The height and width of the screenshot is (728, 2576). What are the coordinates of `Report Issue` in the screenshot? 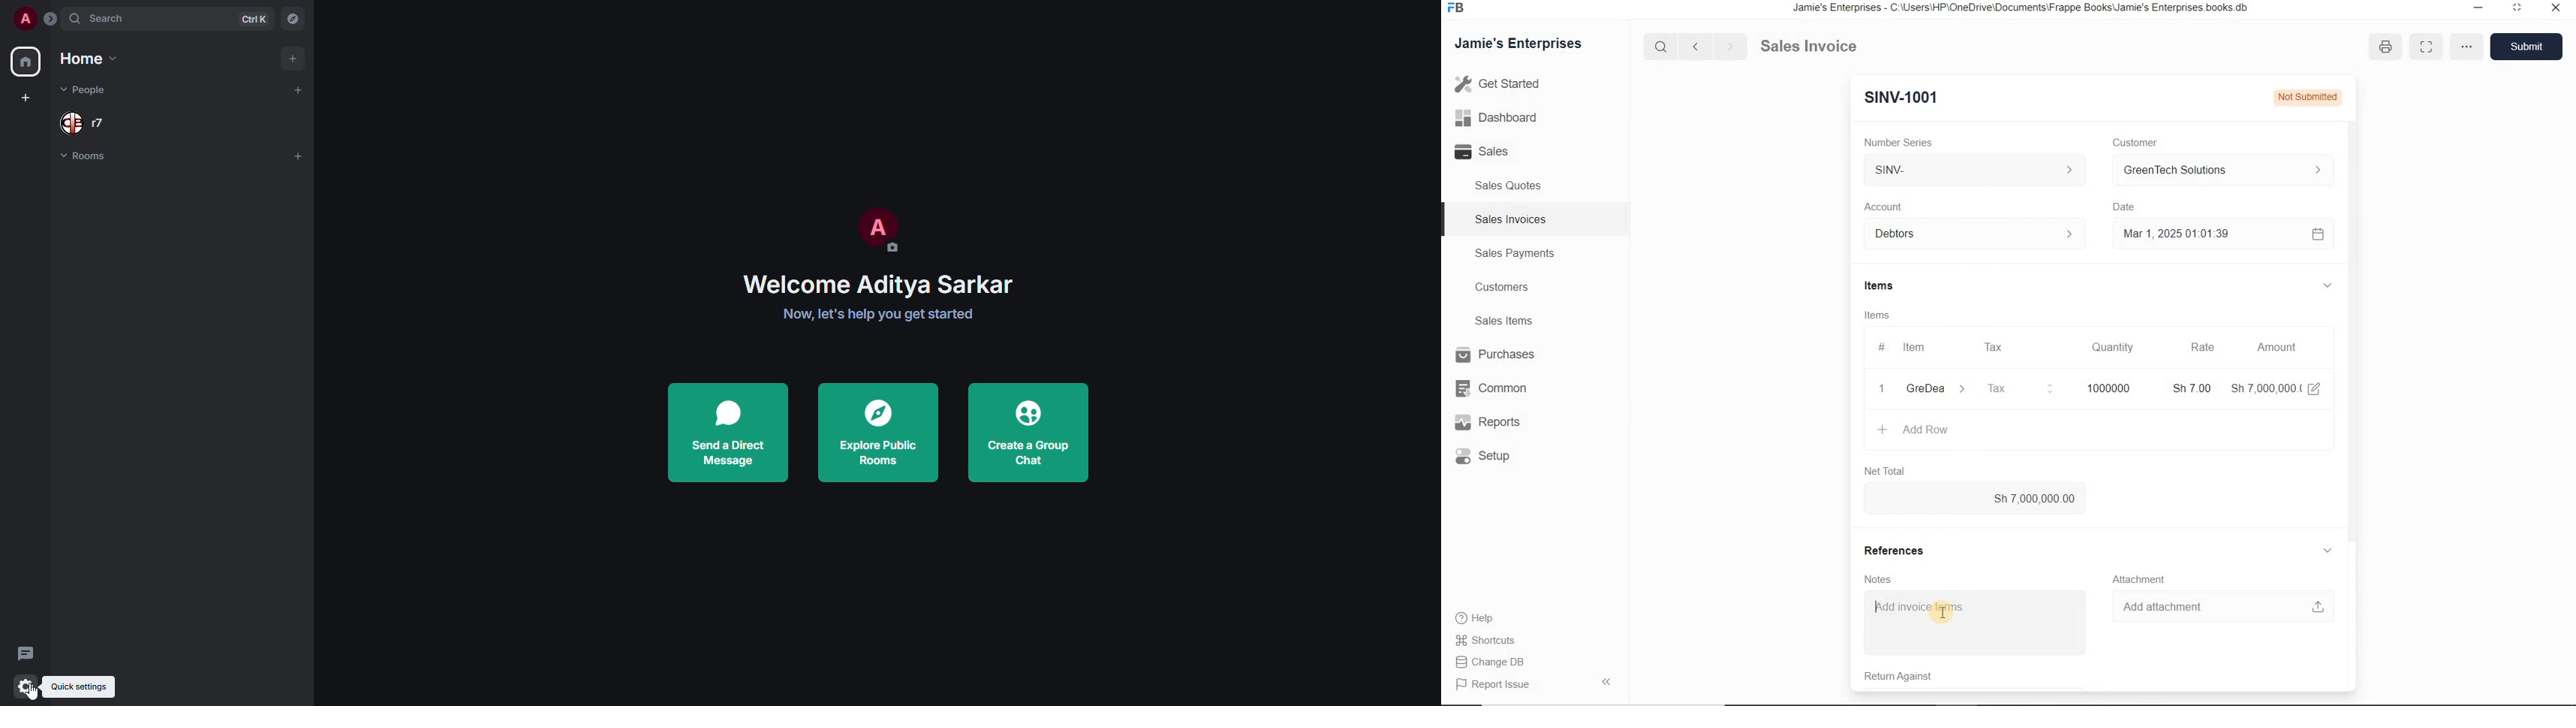 It's located at (1492, 685).